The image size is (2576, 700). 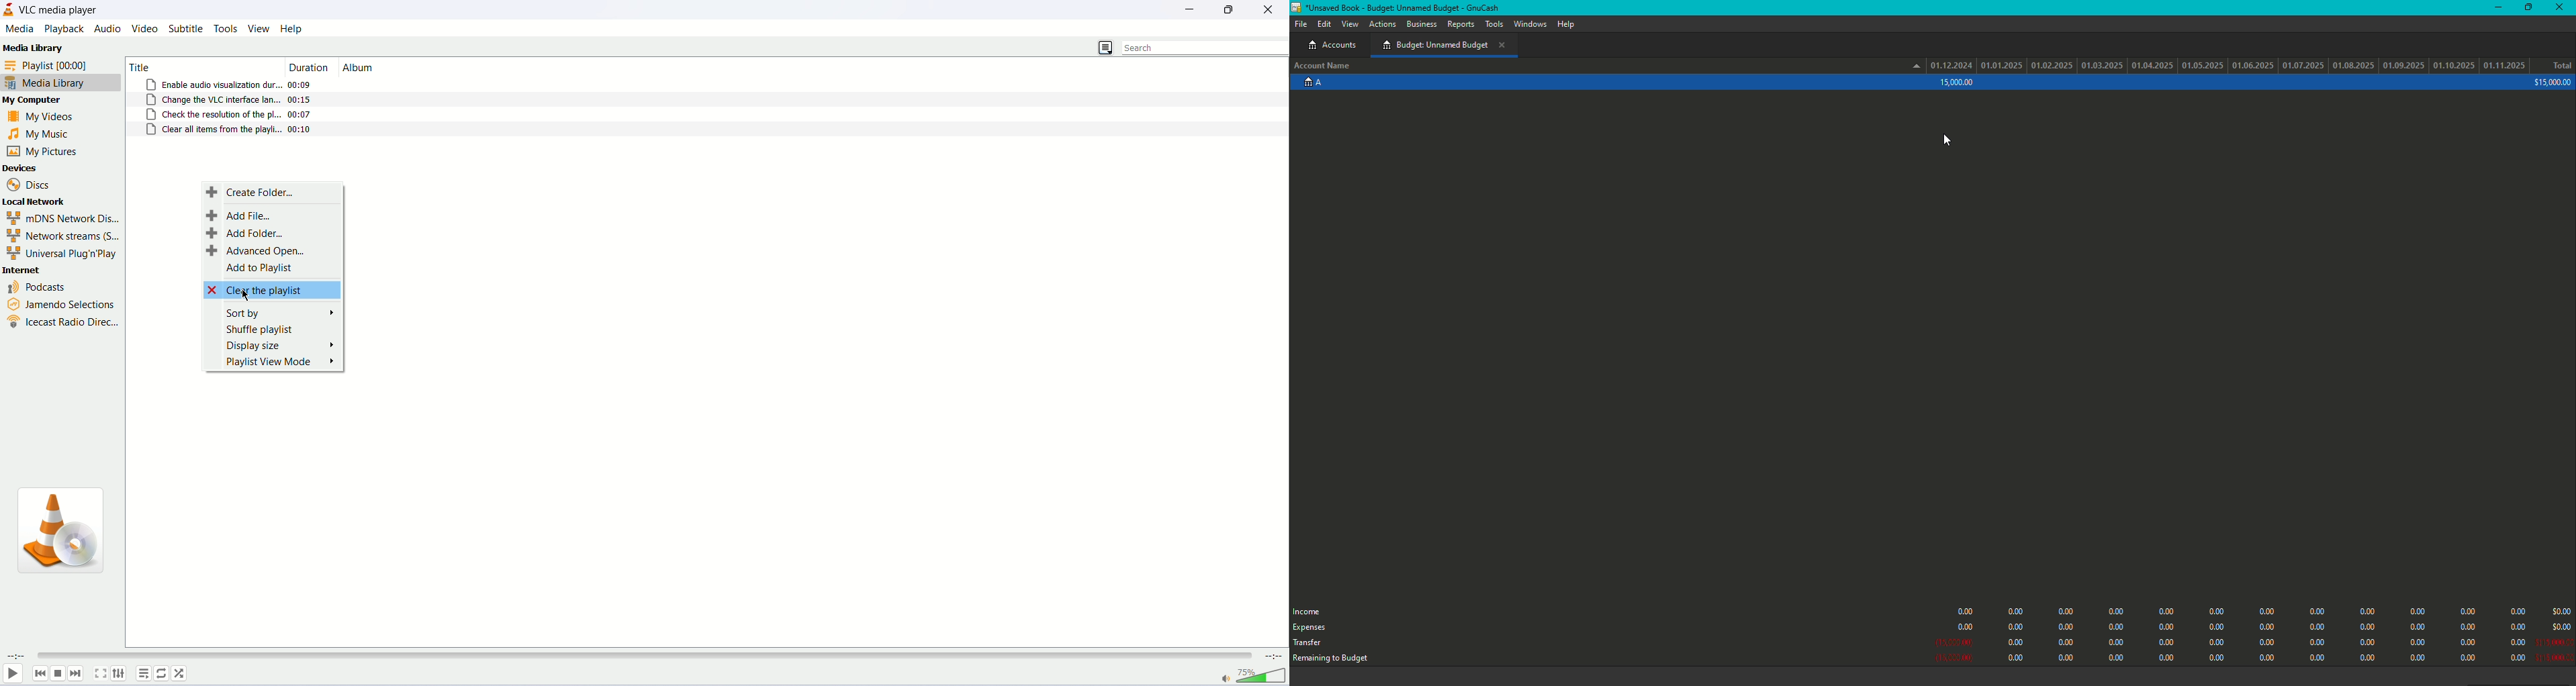 What do you see at coordinates (38, 674) in the screenshot?
I see `previous` at bounding box center [38, 674].